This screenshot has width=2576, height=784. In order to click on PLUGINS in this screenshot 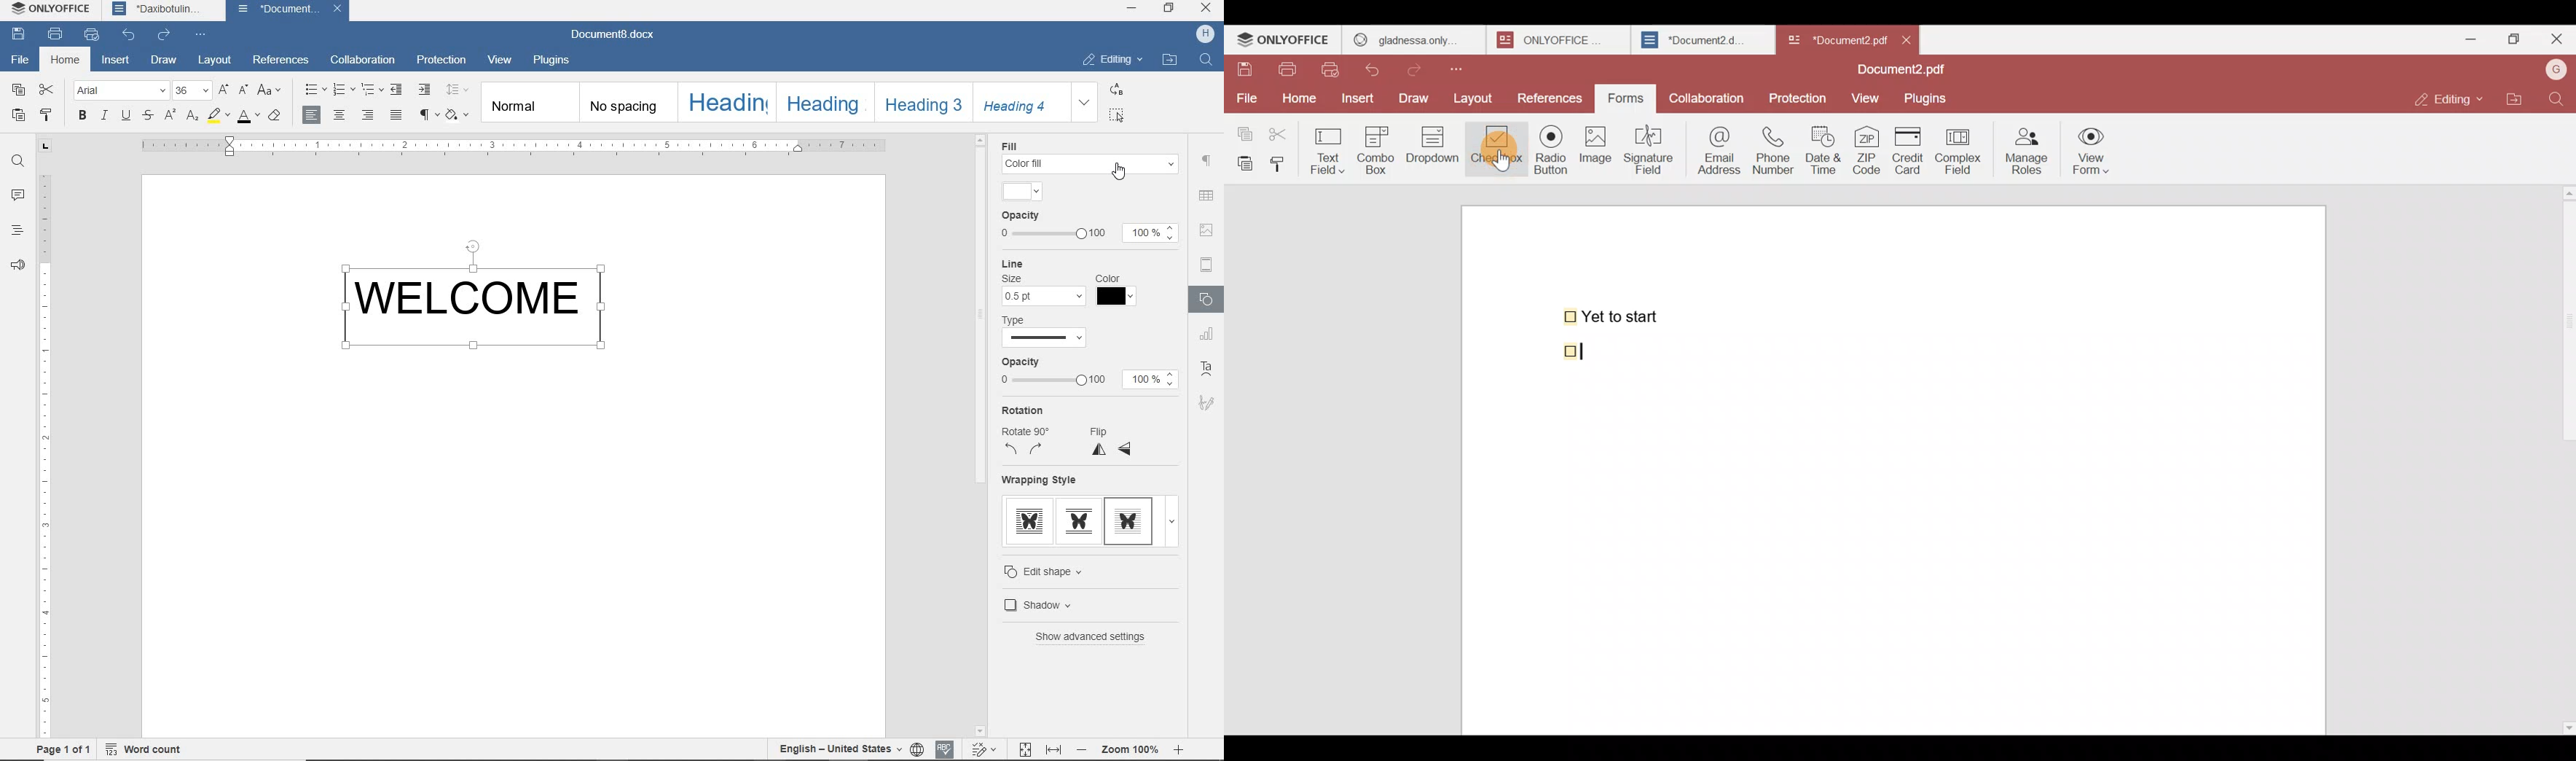, I will do `click(553, 61)`.